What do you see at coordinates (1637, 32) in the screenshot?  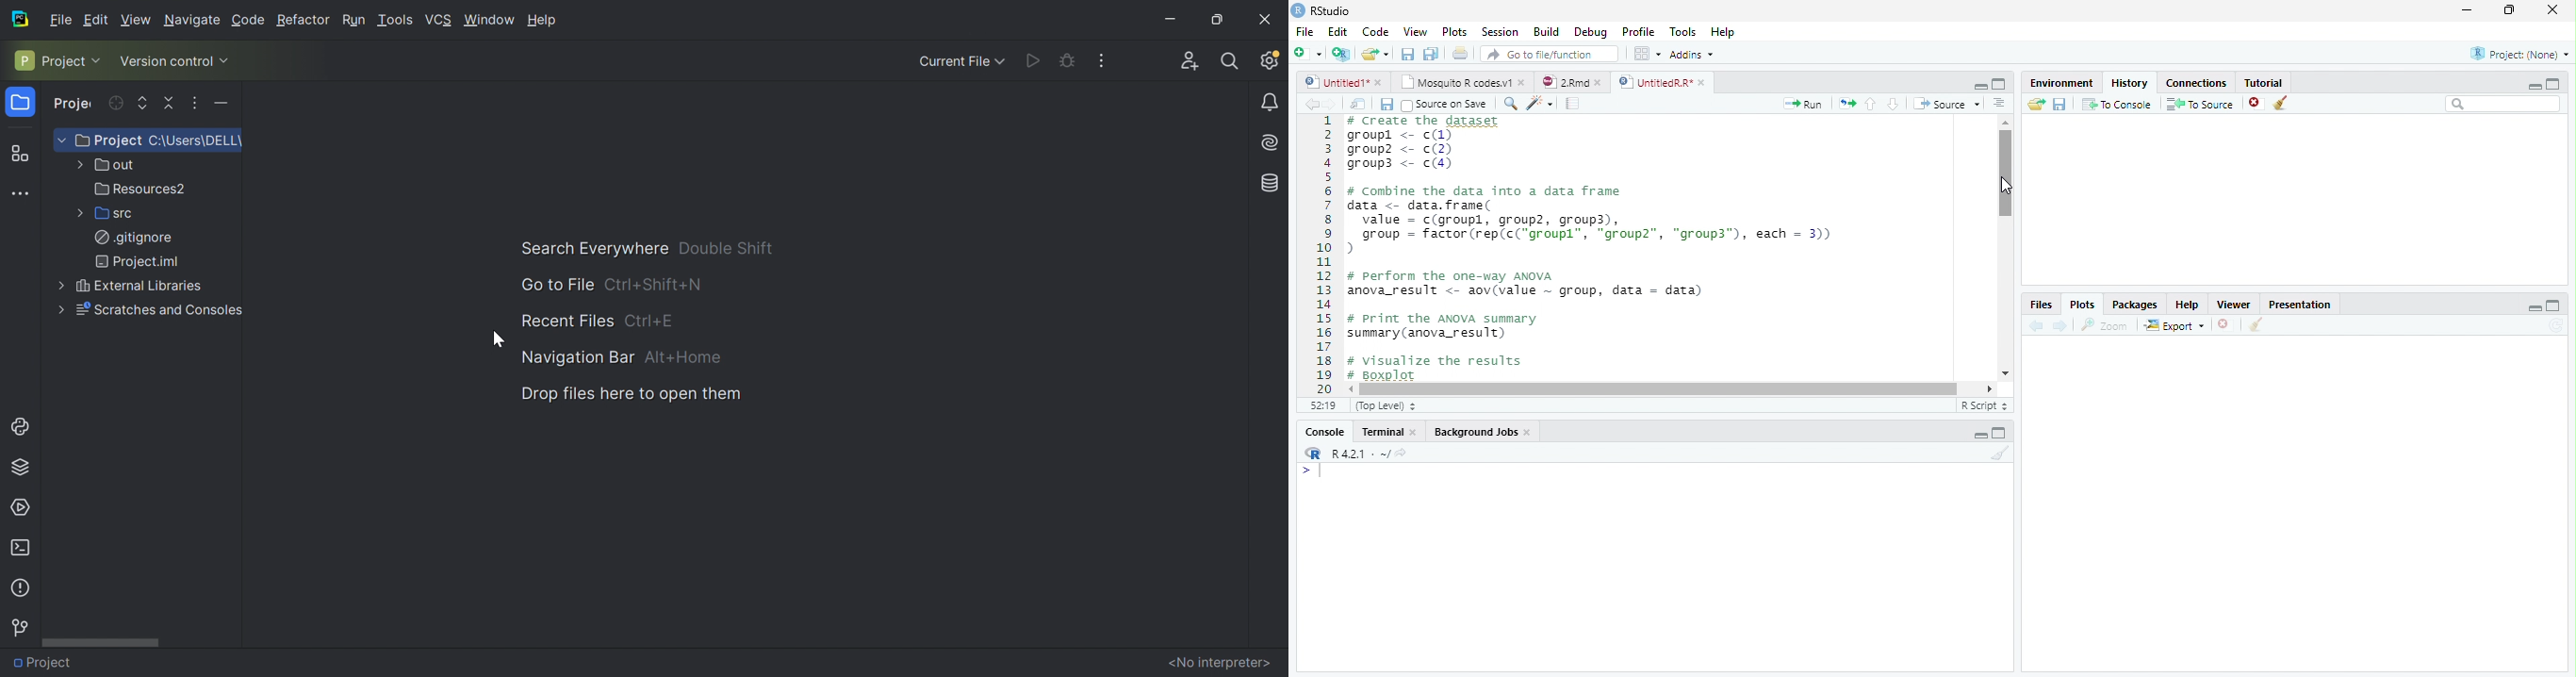 I see `Profile` at bounding box center [1637, 32].